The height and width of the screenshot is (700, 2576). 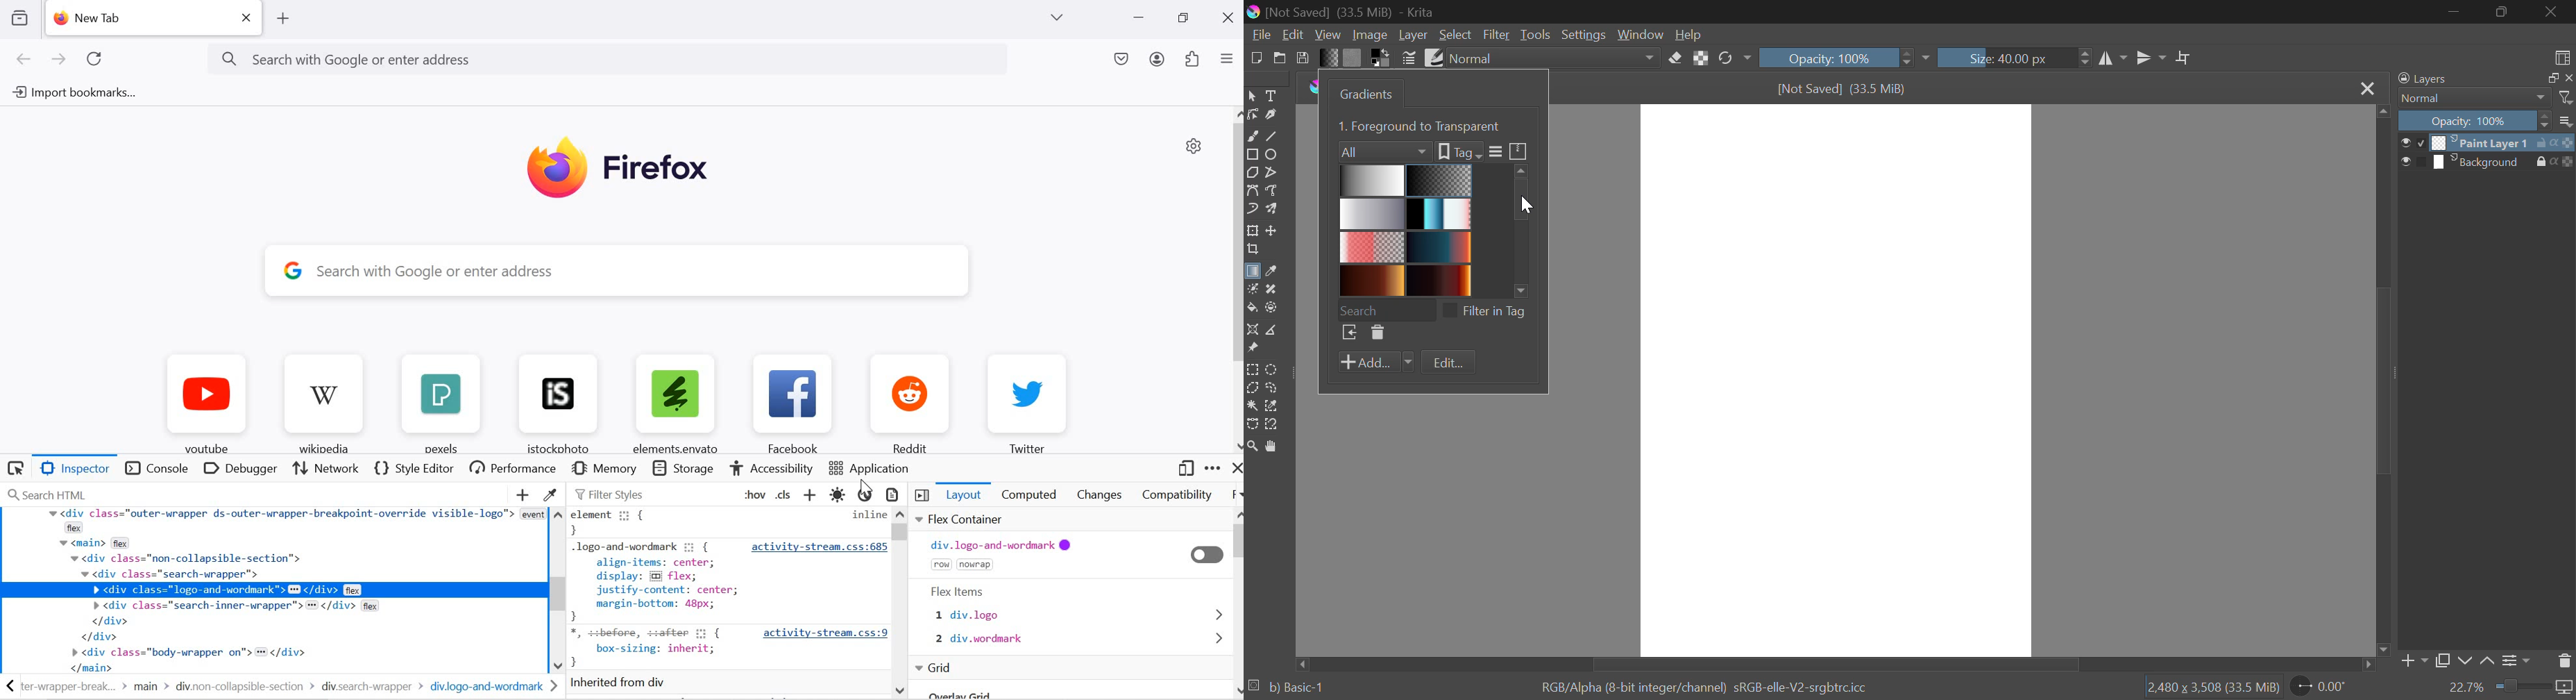 I want to click on open application menu, so click(x=1228, y=57).